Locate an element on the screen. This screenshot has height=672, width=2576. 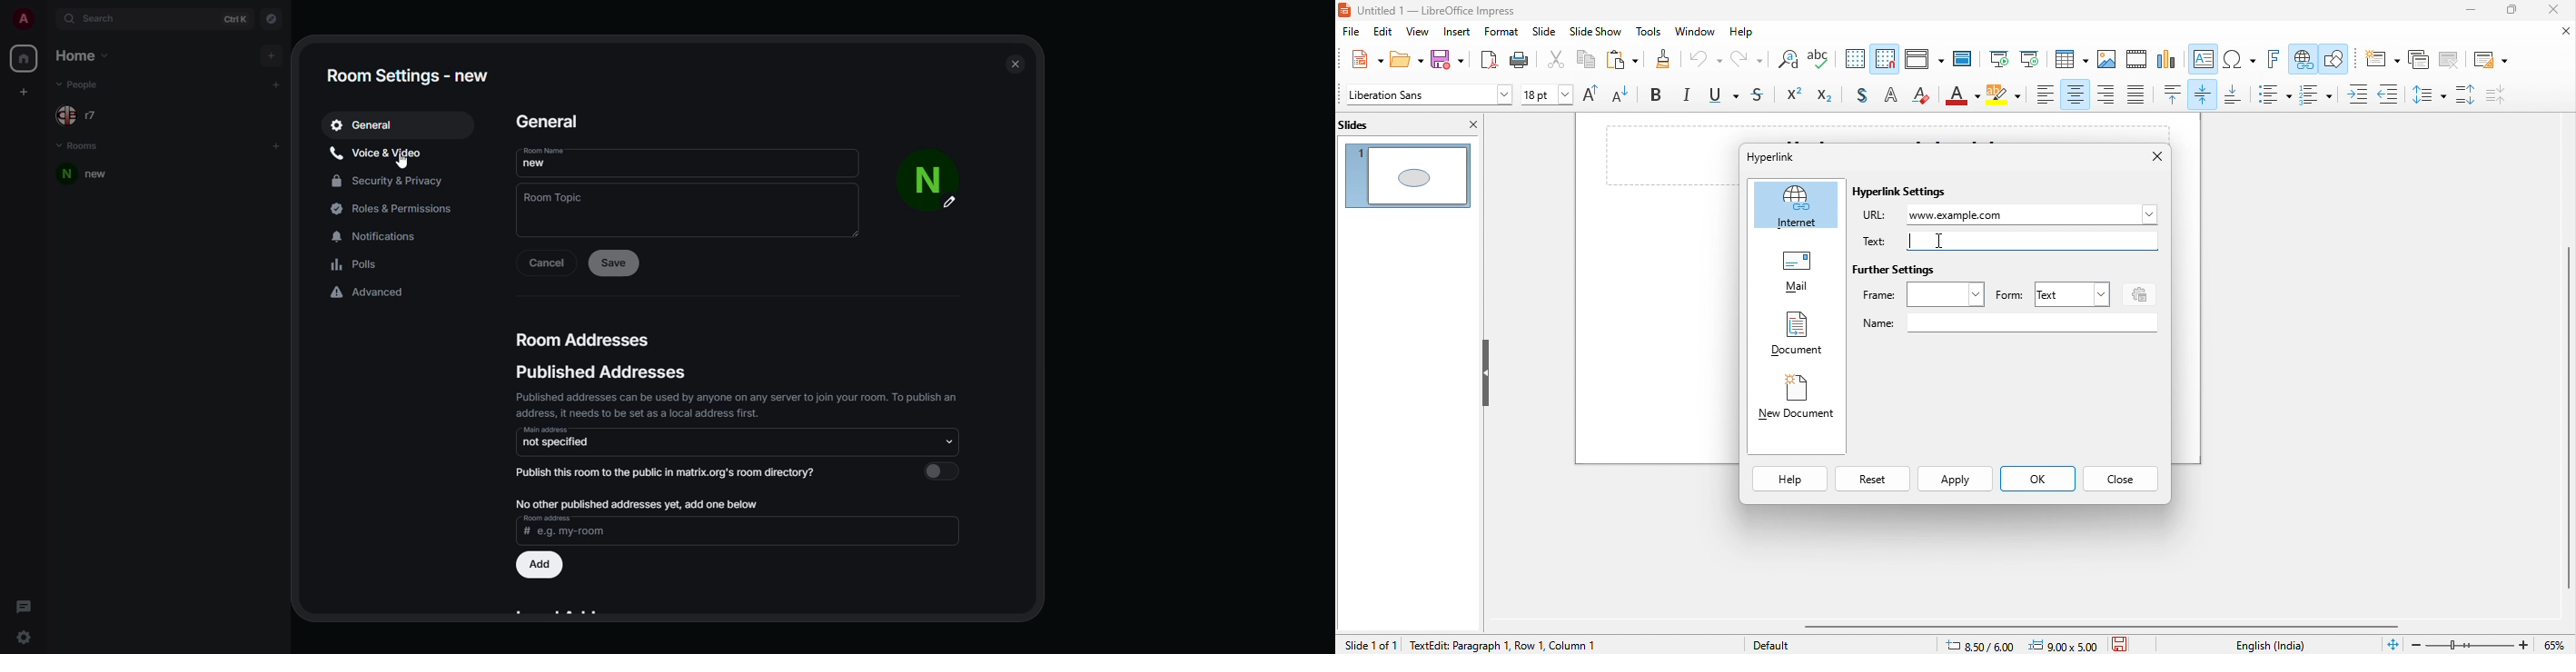
threads is located at coordinates (23, 605).